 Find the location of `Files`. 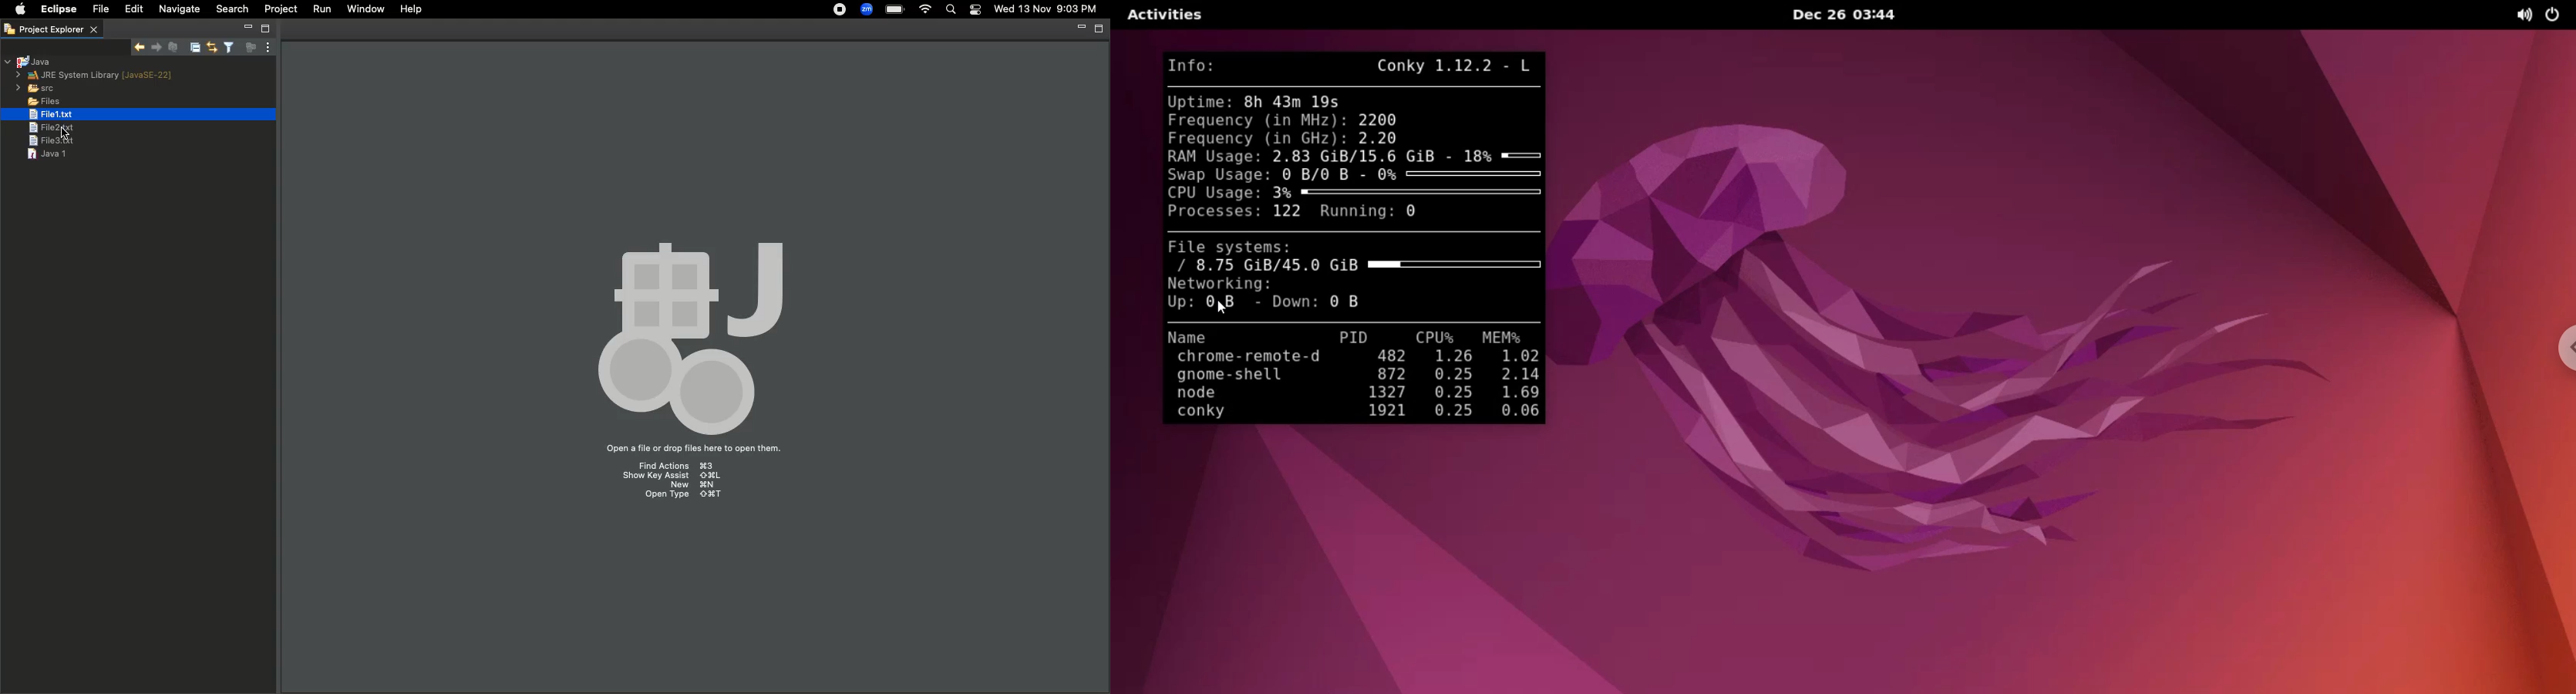

Files is located at coordinates (35, 100).